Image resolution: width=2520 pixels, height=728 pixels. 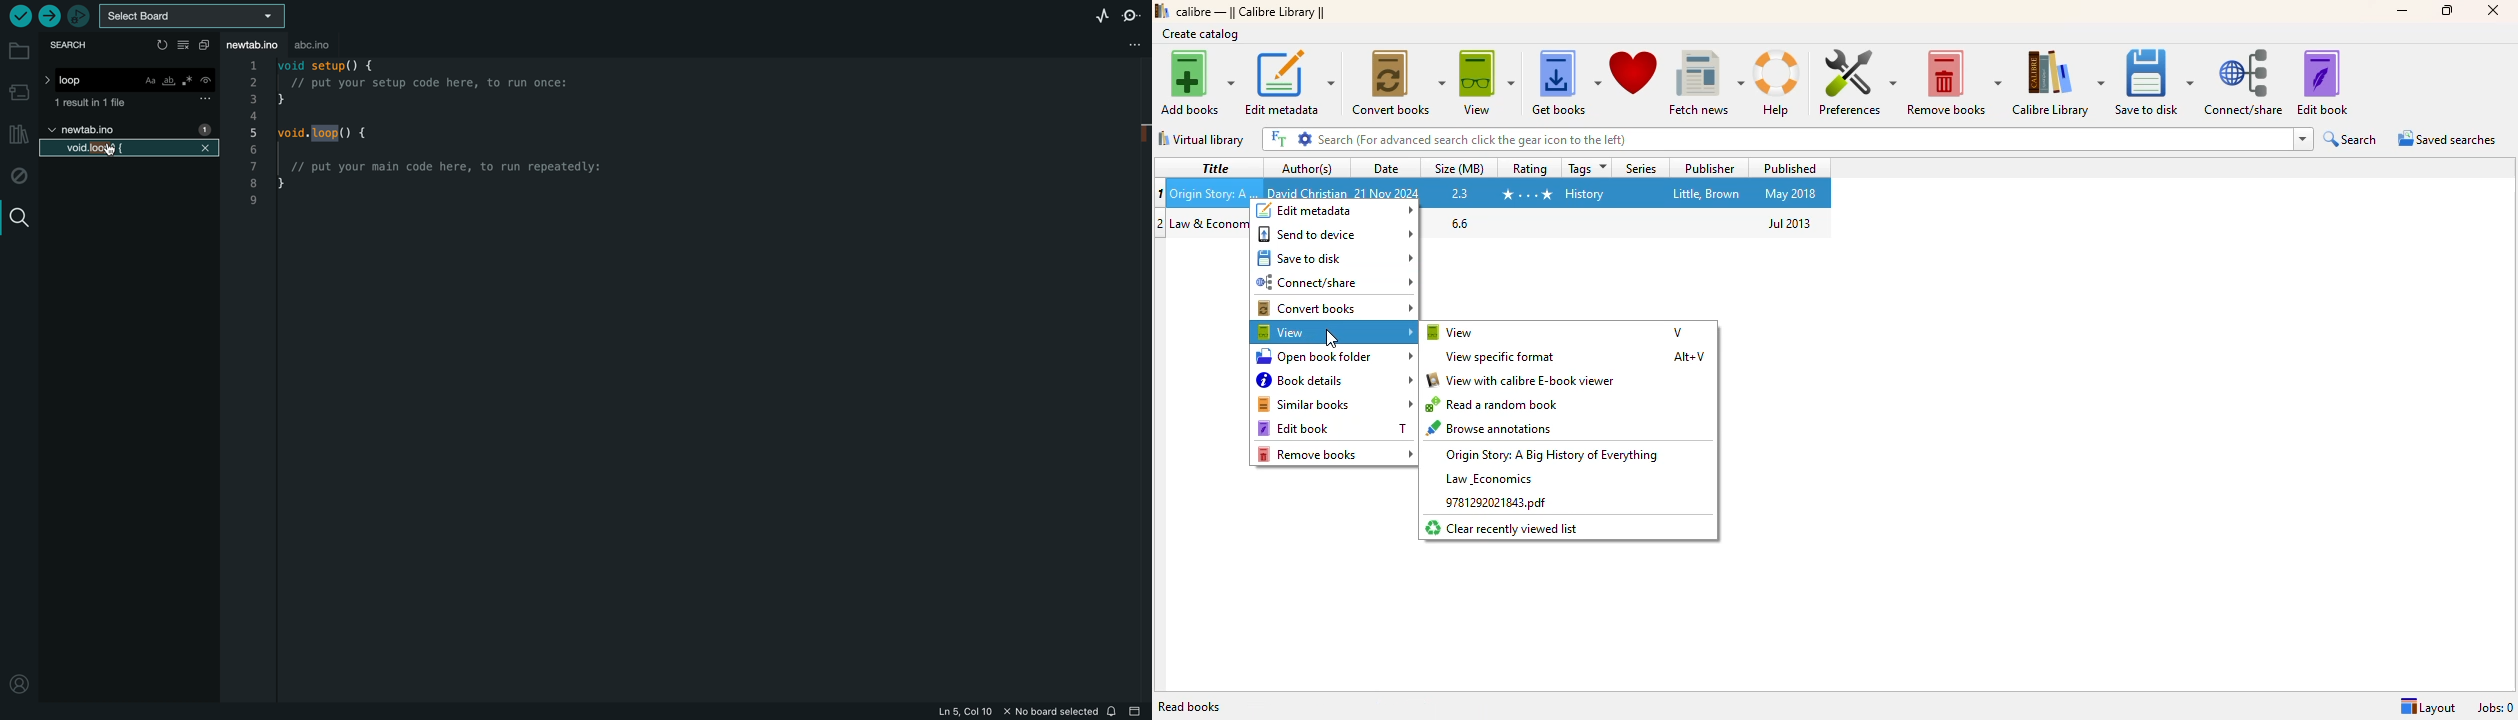 What do you see at coordinates (1252, 12) in the screenshot?
I see `calibre library` at bounding box center [1252, 12].